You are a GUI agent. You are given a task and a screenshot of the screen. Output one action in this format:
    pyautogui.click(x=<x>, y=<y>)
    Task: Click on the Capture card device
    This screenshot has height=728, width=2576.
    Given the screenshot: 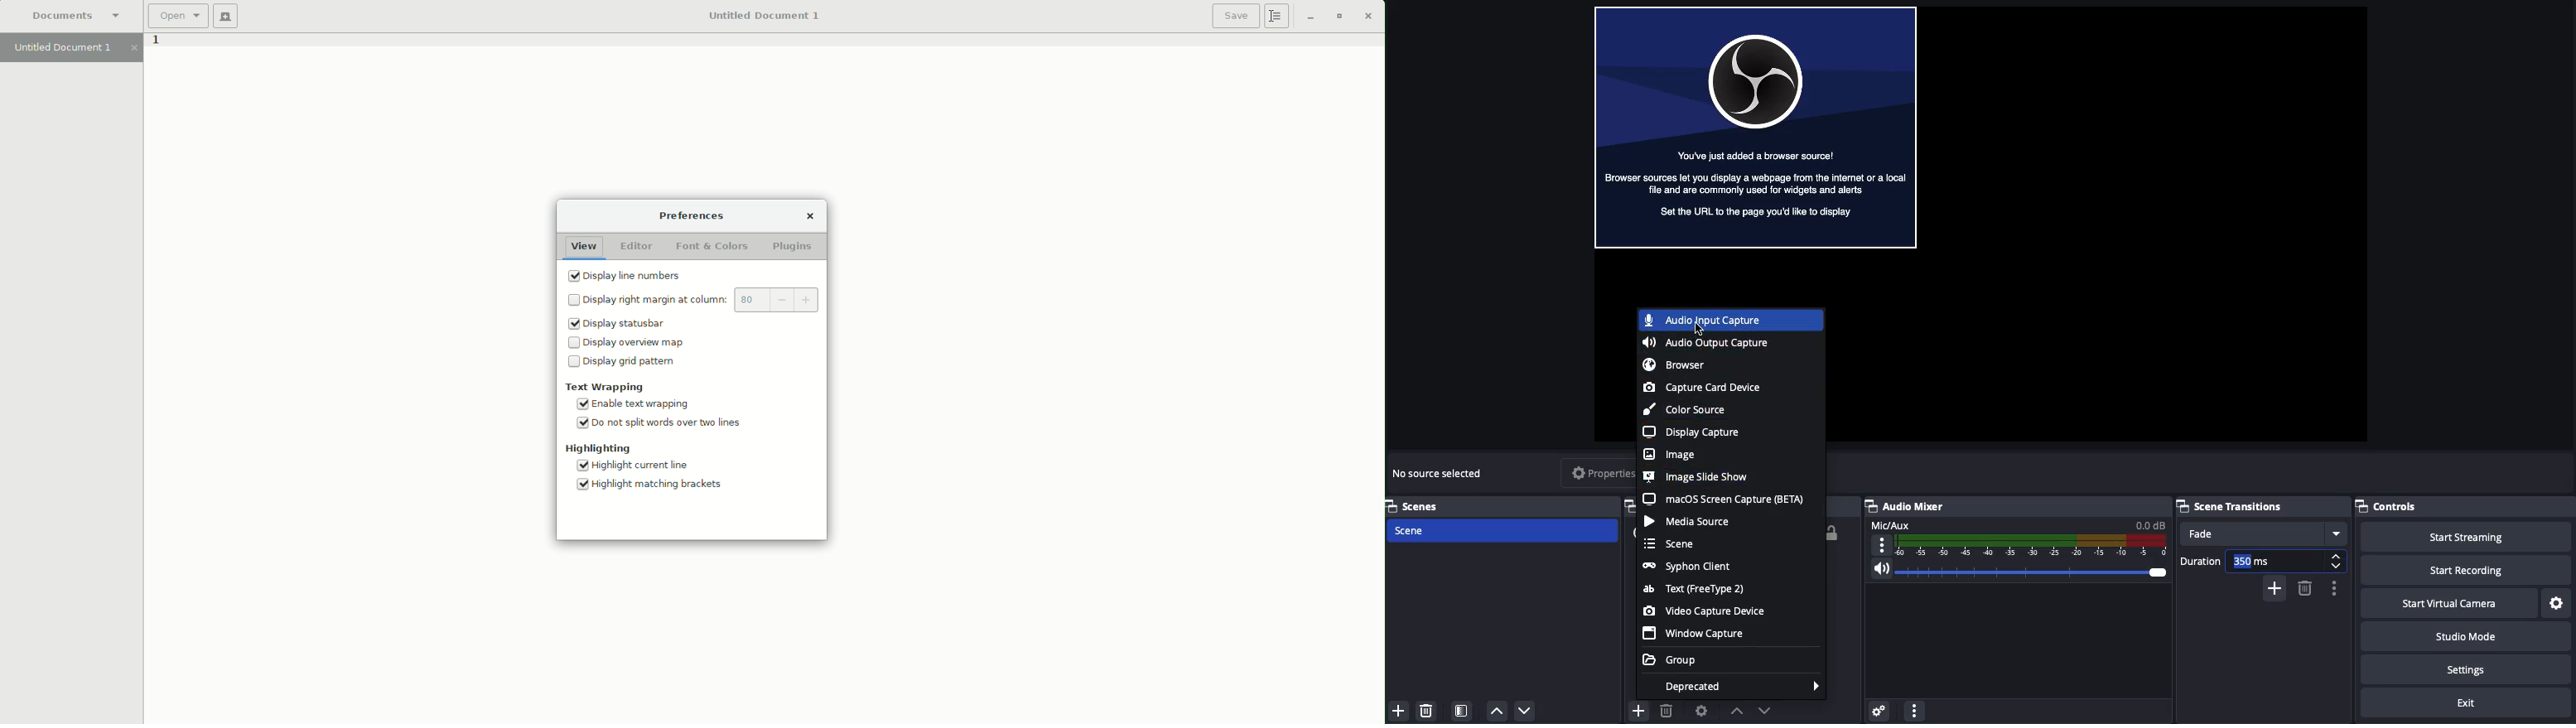 What is the action you would take?
    pyautogui.click(x=1705, y=388)
    